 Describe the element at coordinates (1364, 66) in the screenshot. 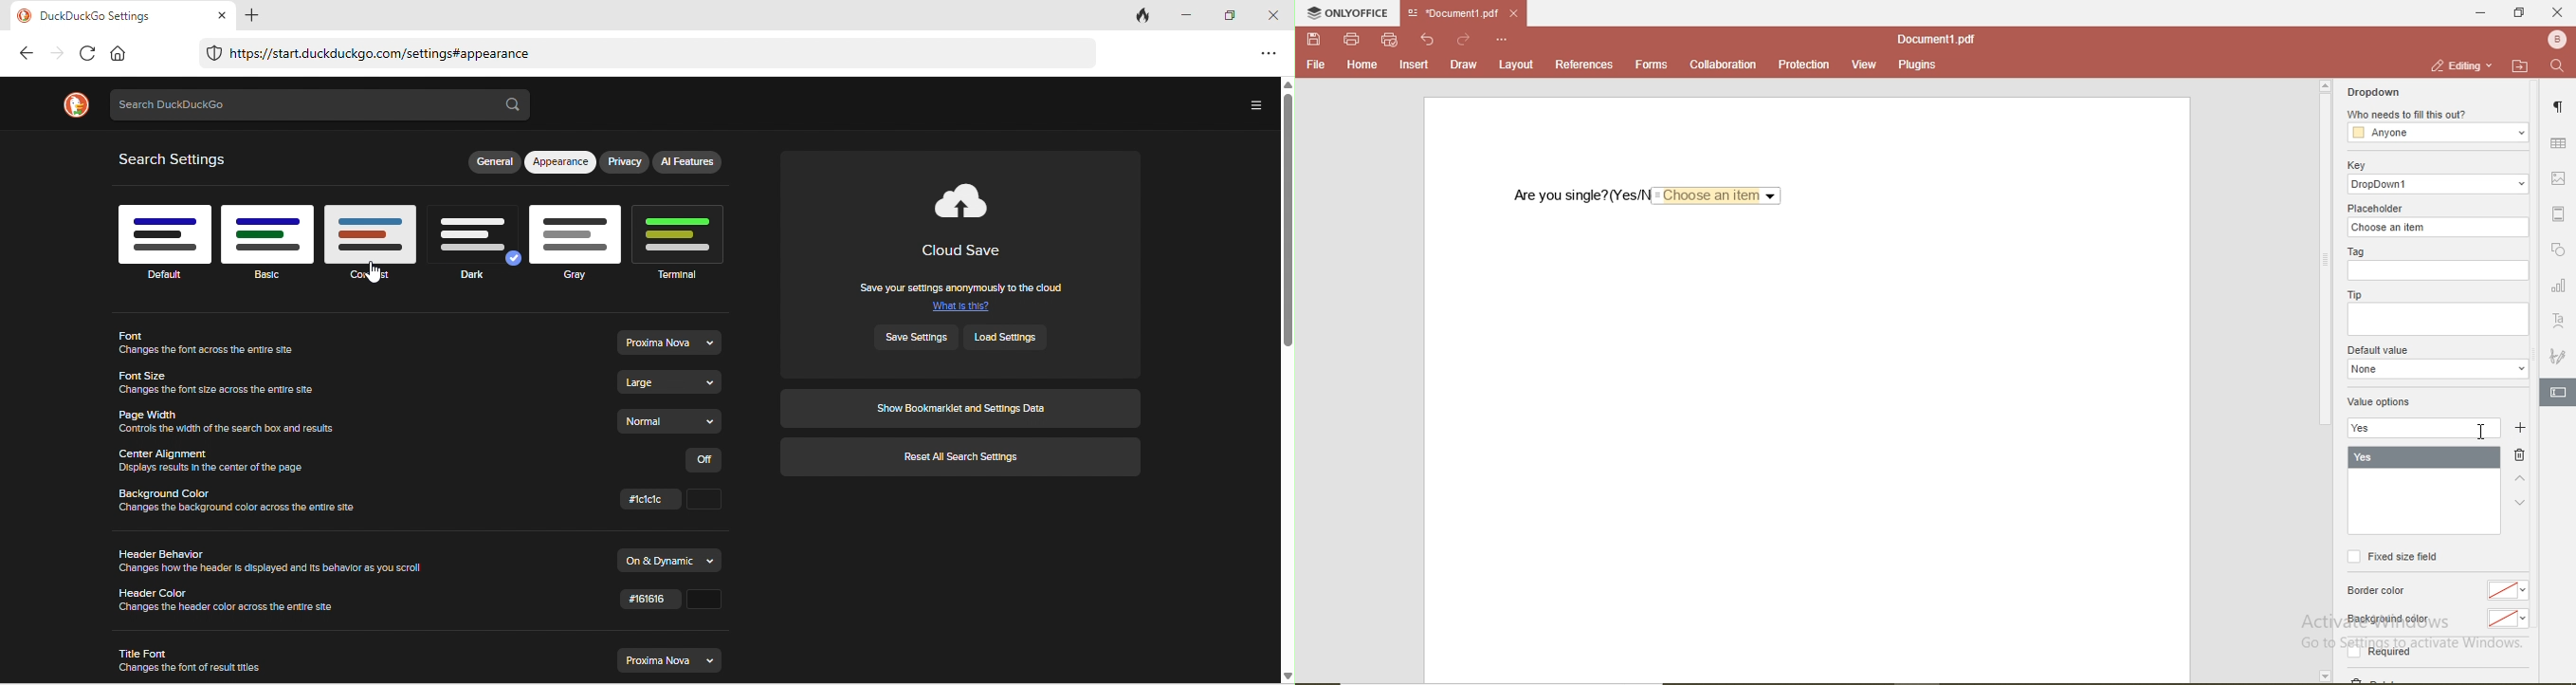

I see `home` at that location.